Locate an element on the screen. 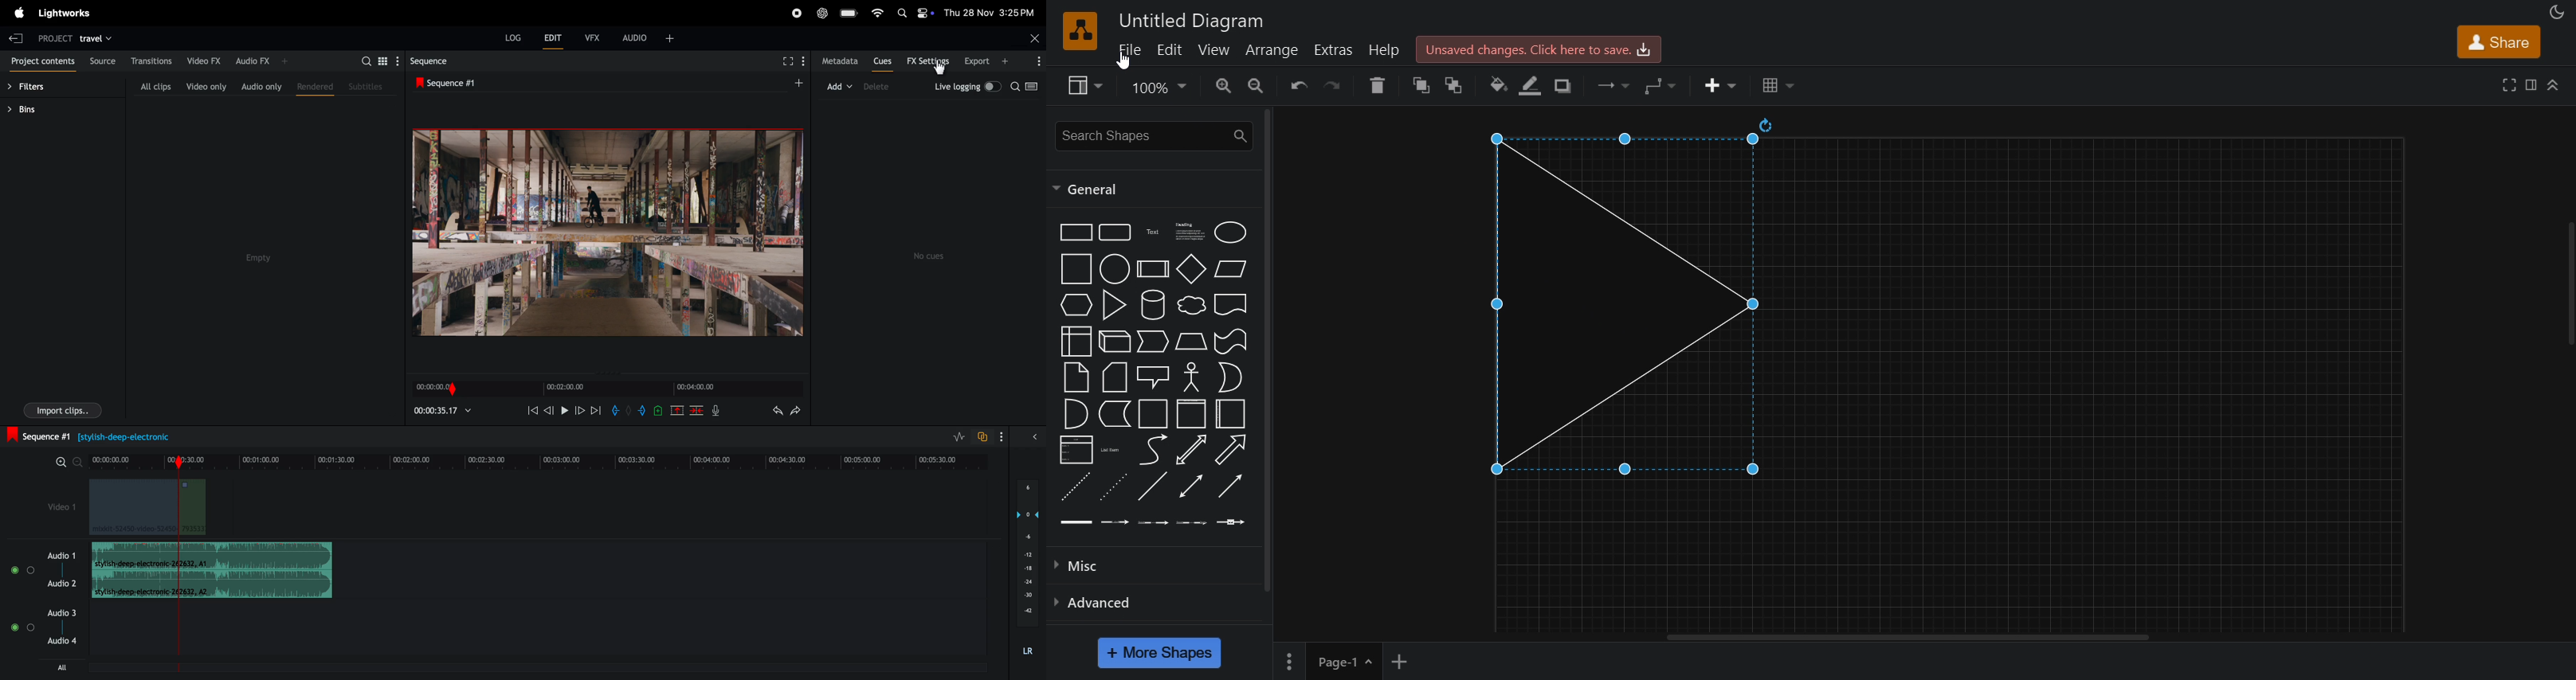 The height and width of the screenshot is (700, 2576). extras is located at coordinates (1338, 49).